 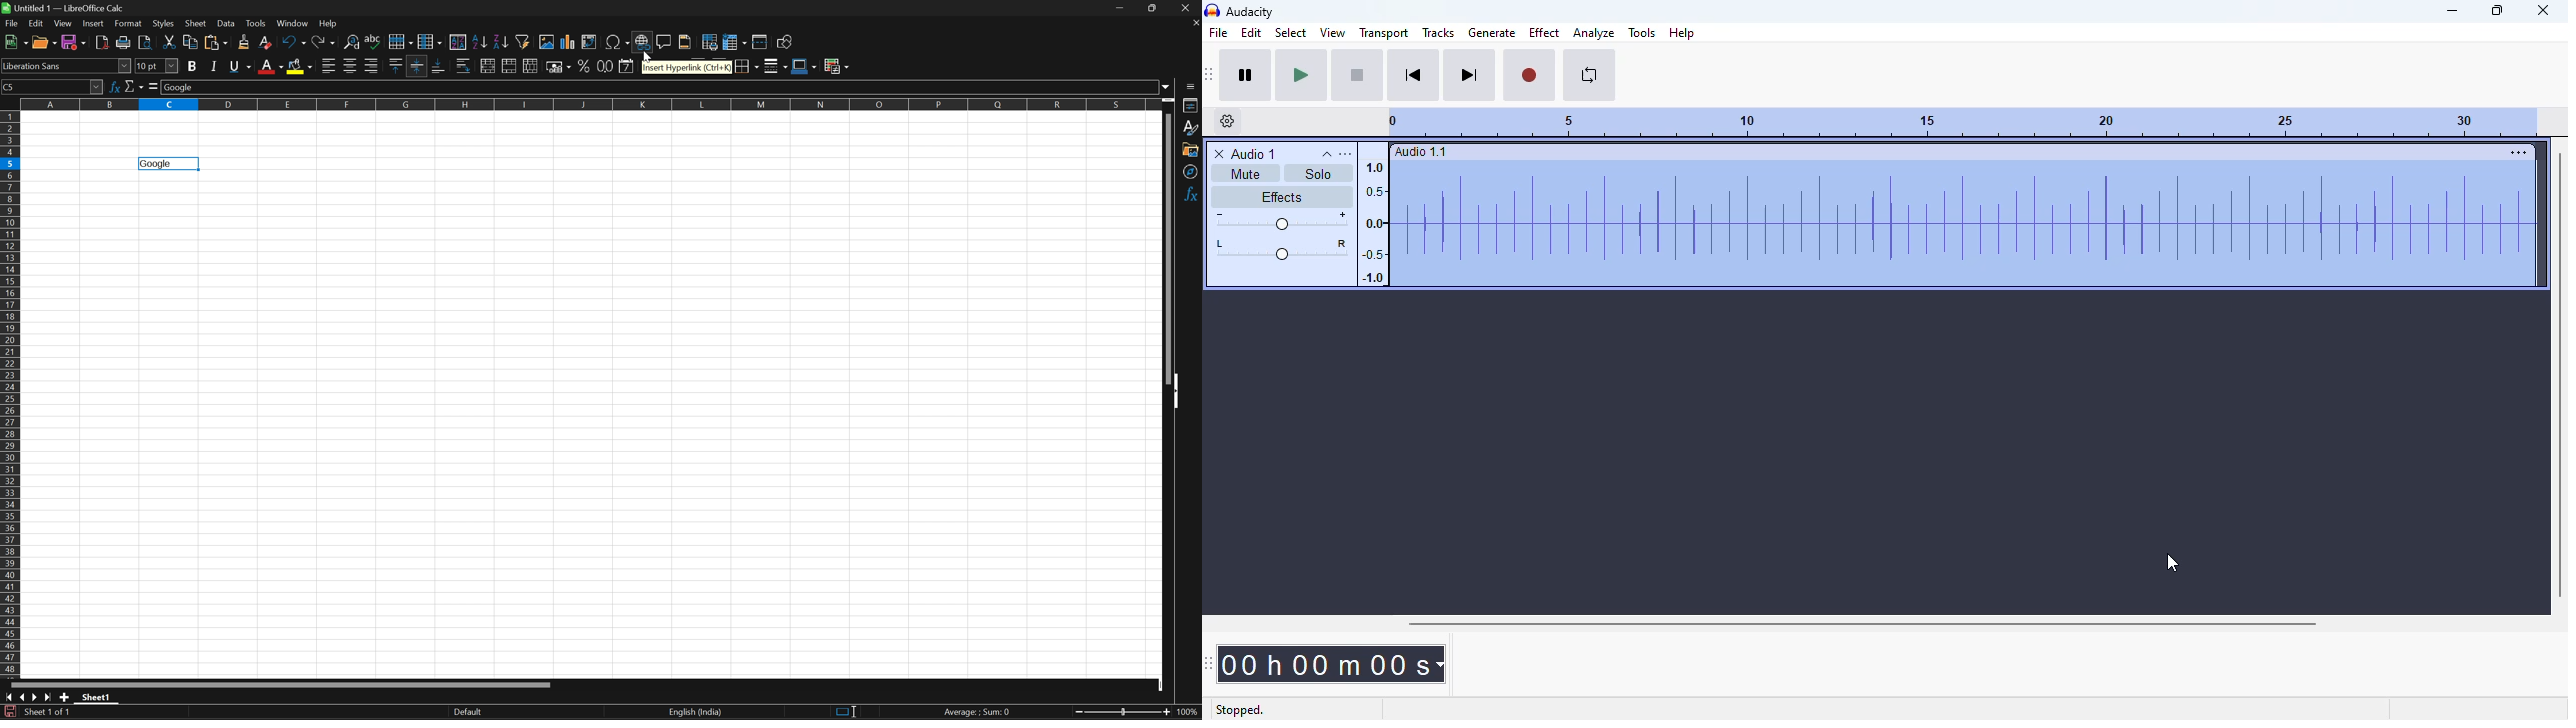 I want to click on Export directly as PDF, so click(x=102, y=42).